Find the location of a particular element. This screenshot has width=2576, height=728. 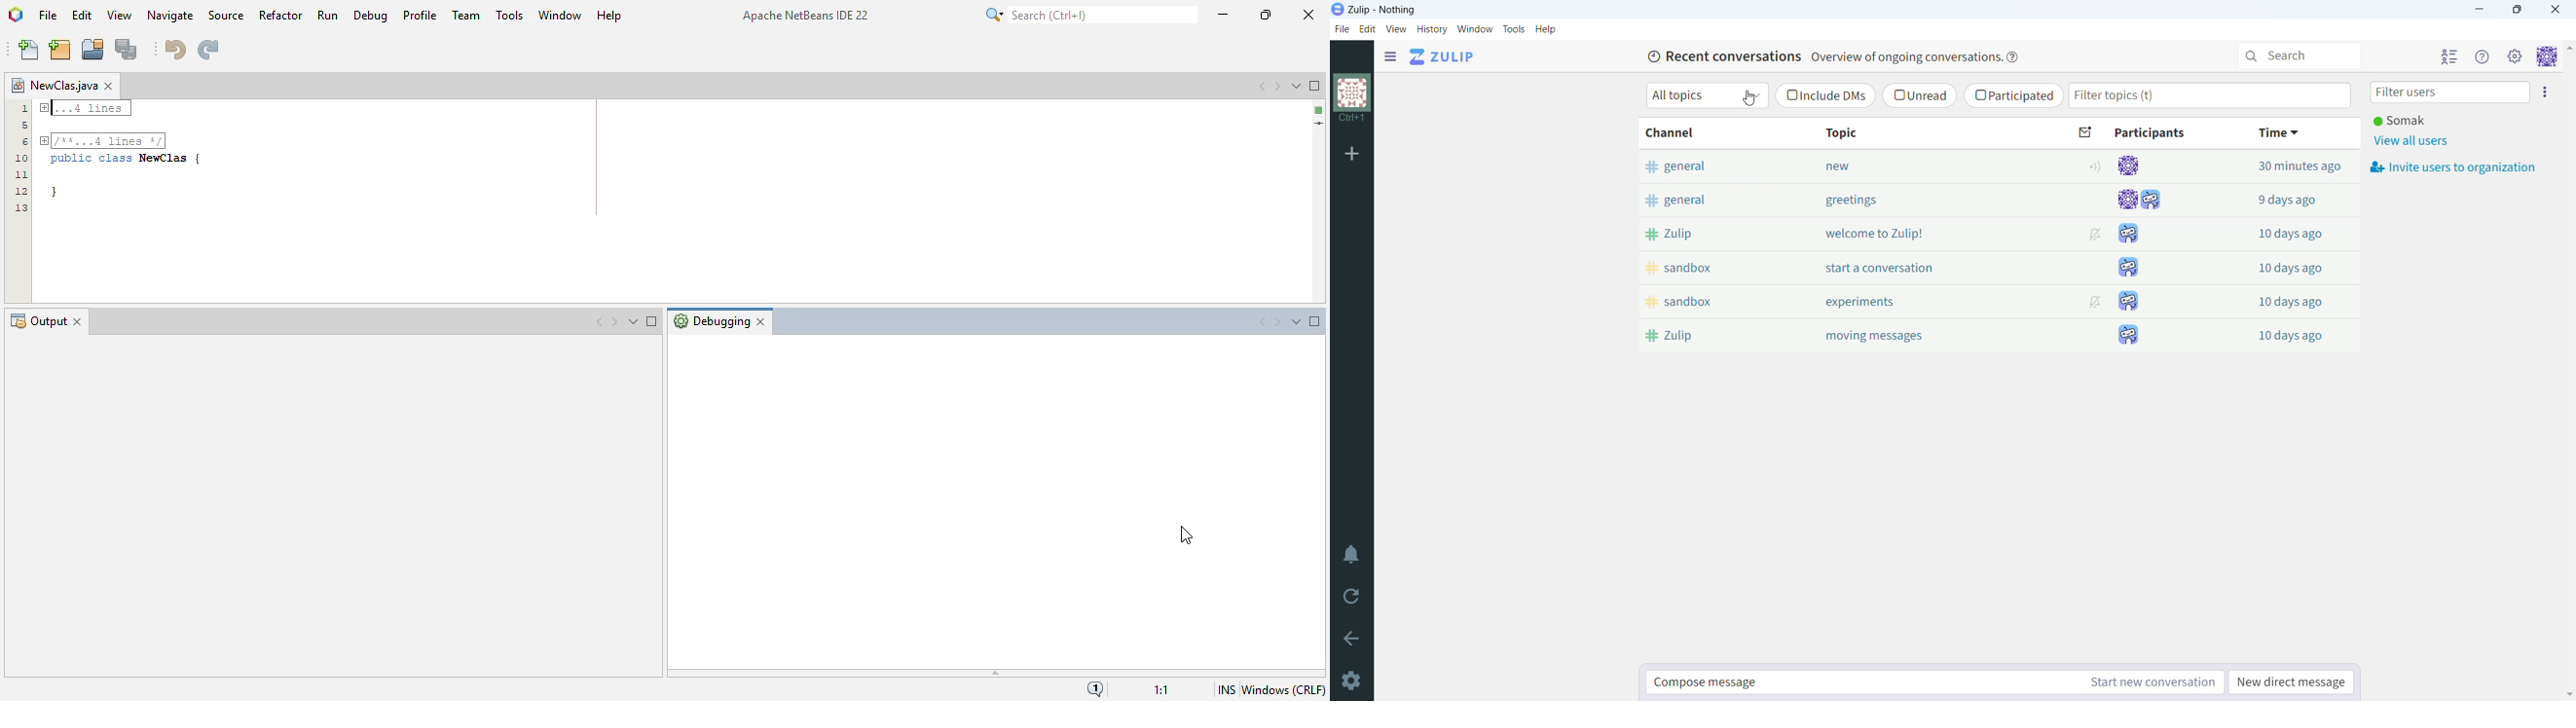

invite users is located at coordinates (2544, 91).